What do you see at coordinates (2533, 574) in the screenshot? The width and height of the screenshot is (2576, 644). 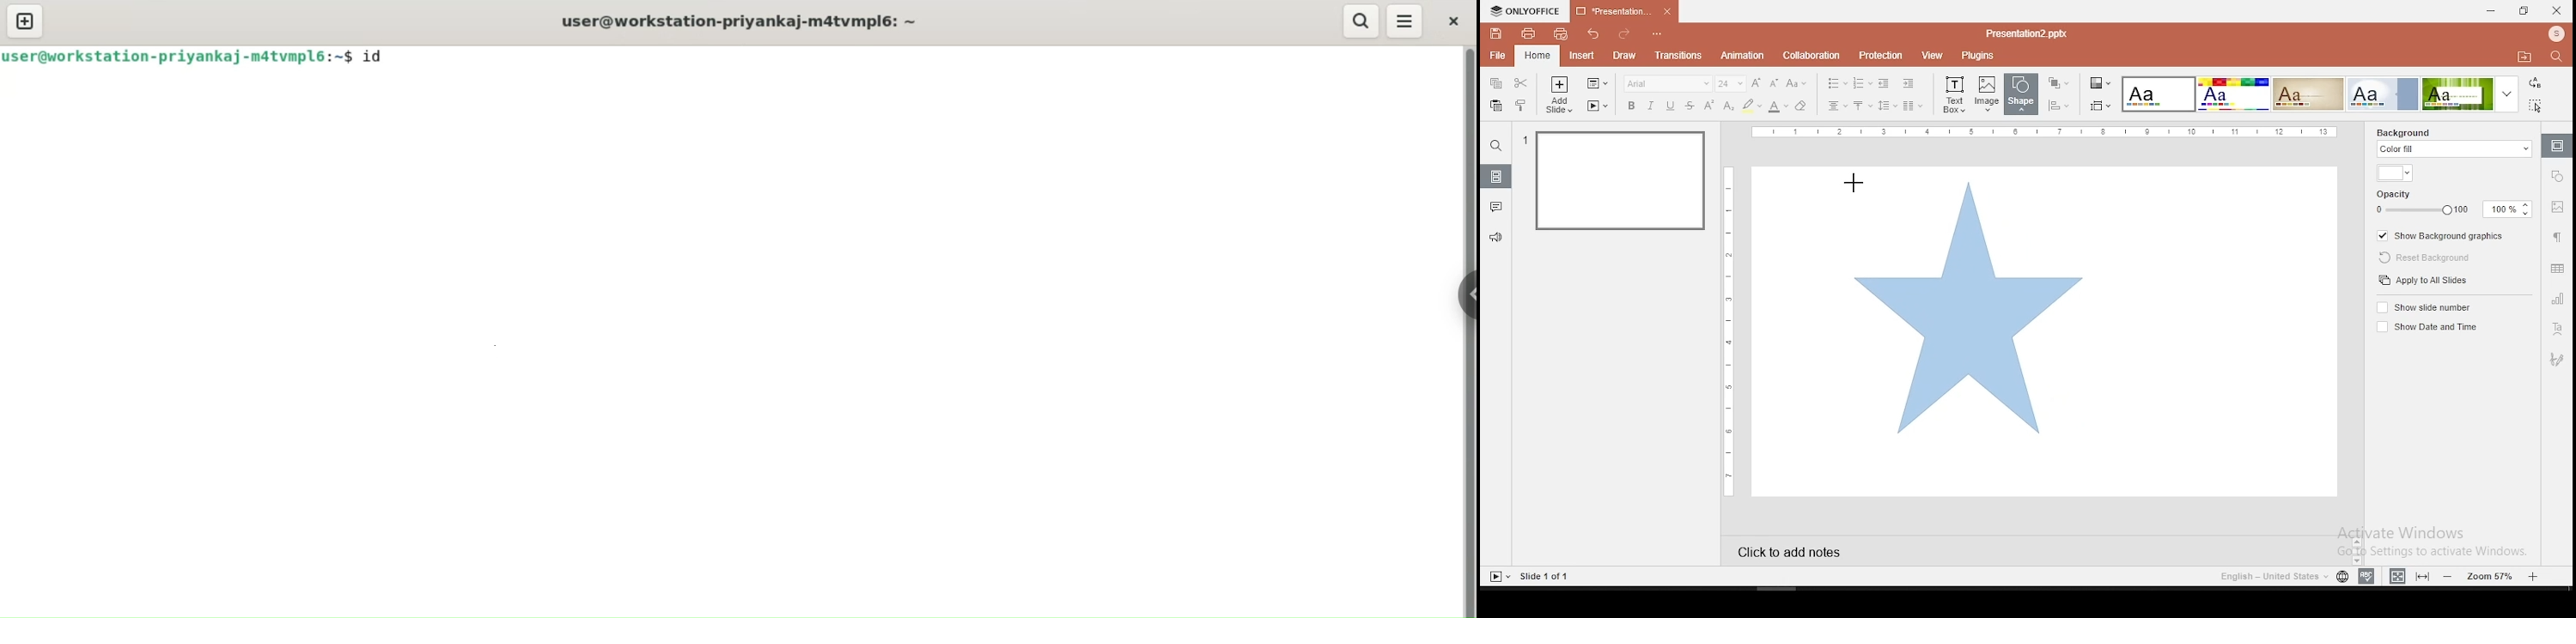 I see `zoom in` at bounding box center [2533, 574].